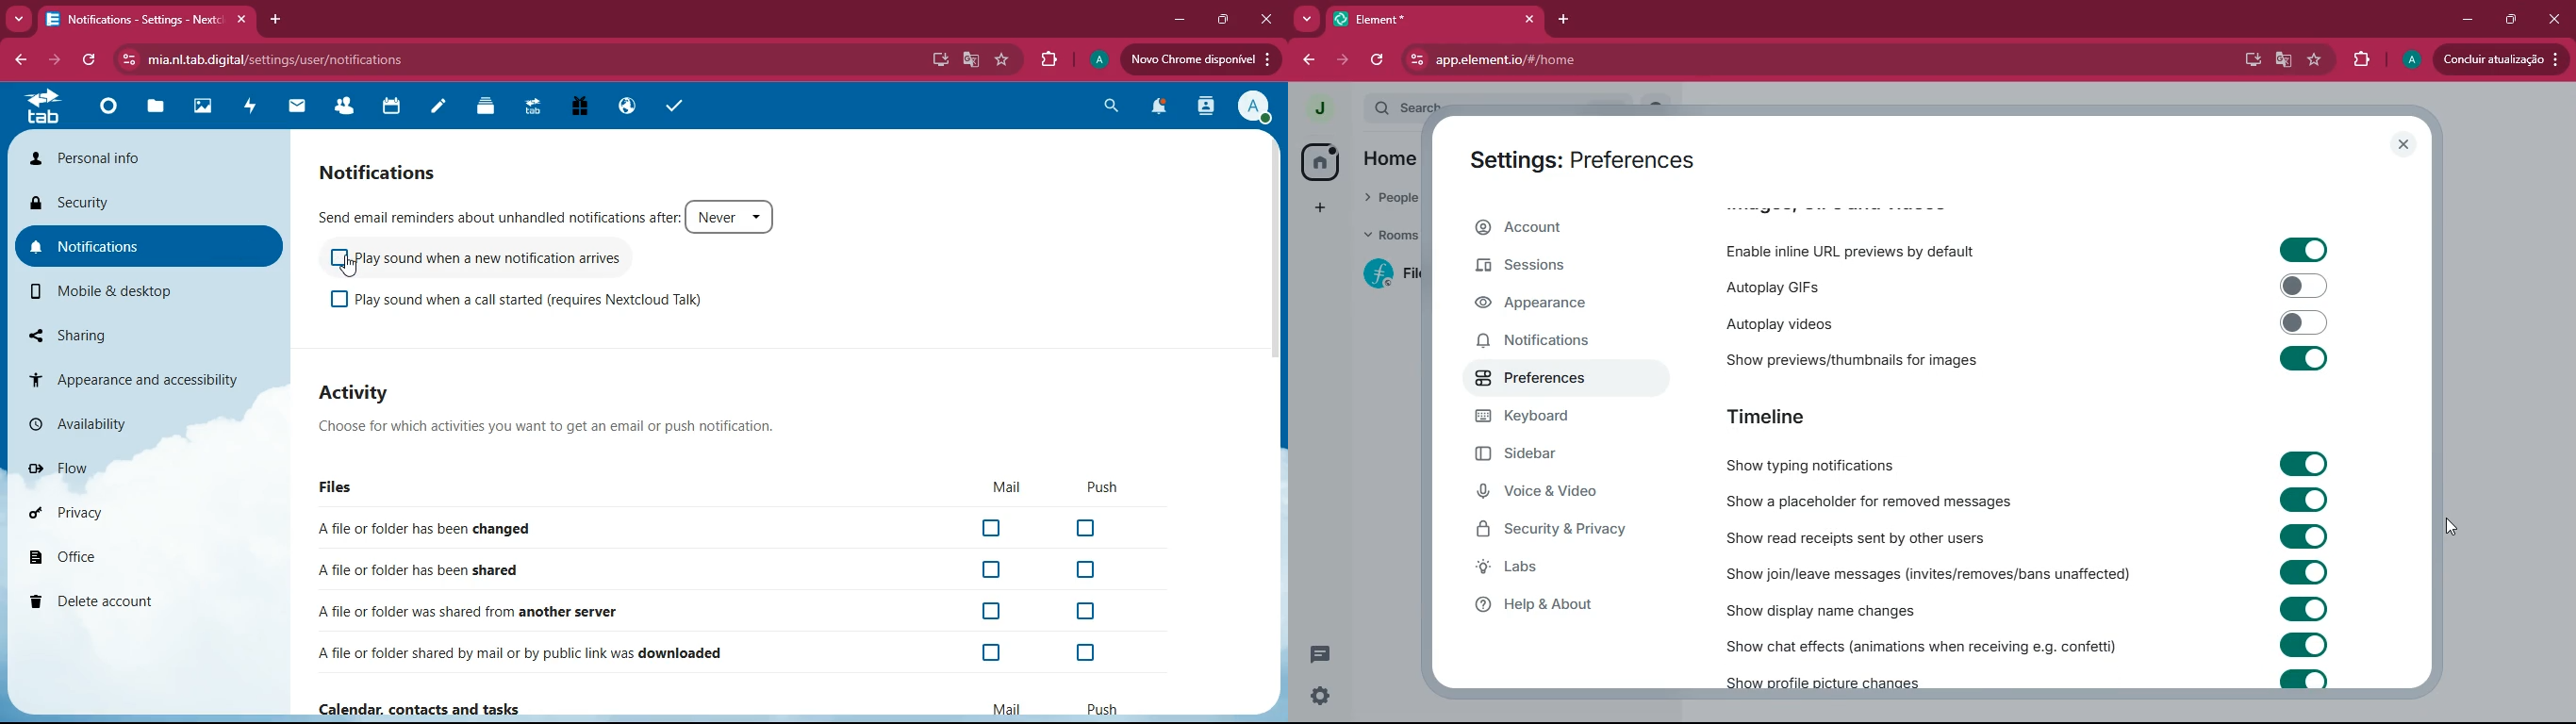 The height and width of the screenshot is (728, 2576). What do you see at coordinates (427, 567) in the screenshot?
I see `shared` at bounding box center [427, 567].